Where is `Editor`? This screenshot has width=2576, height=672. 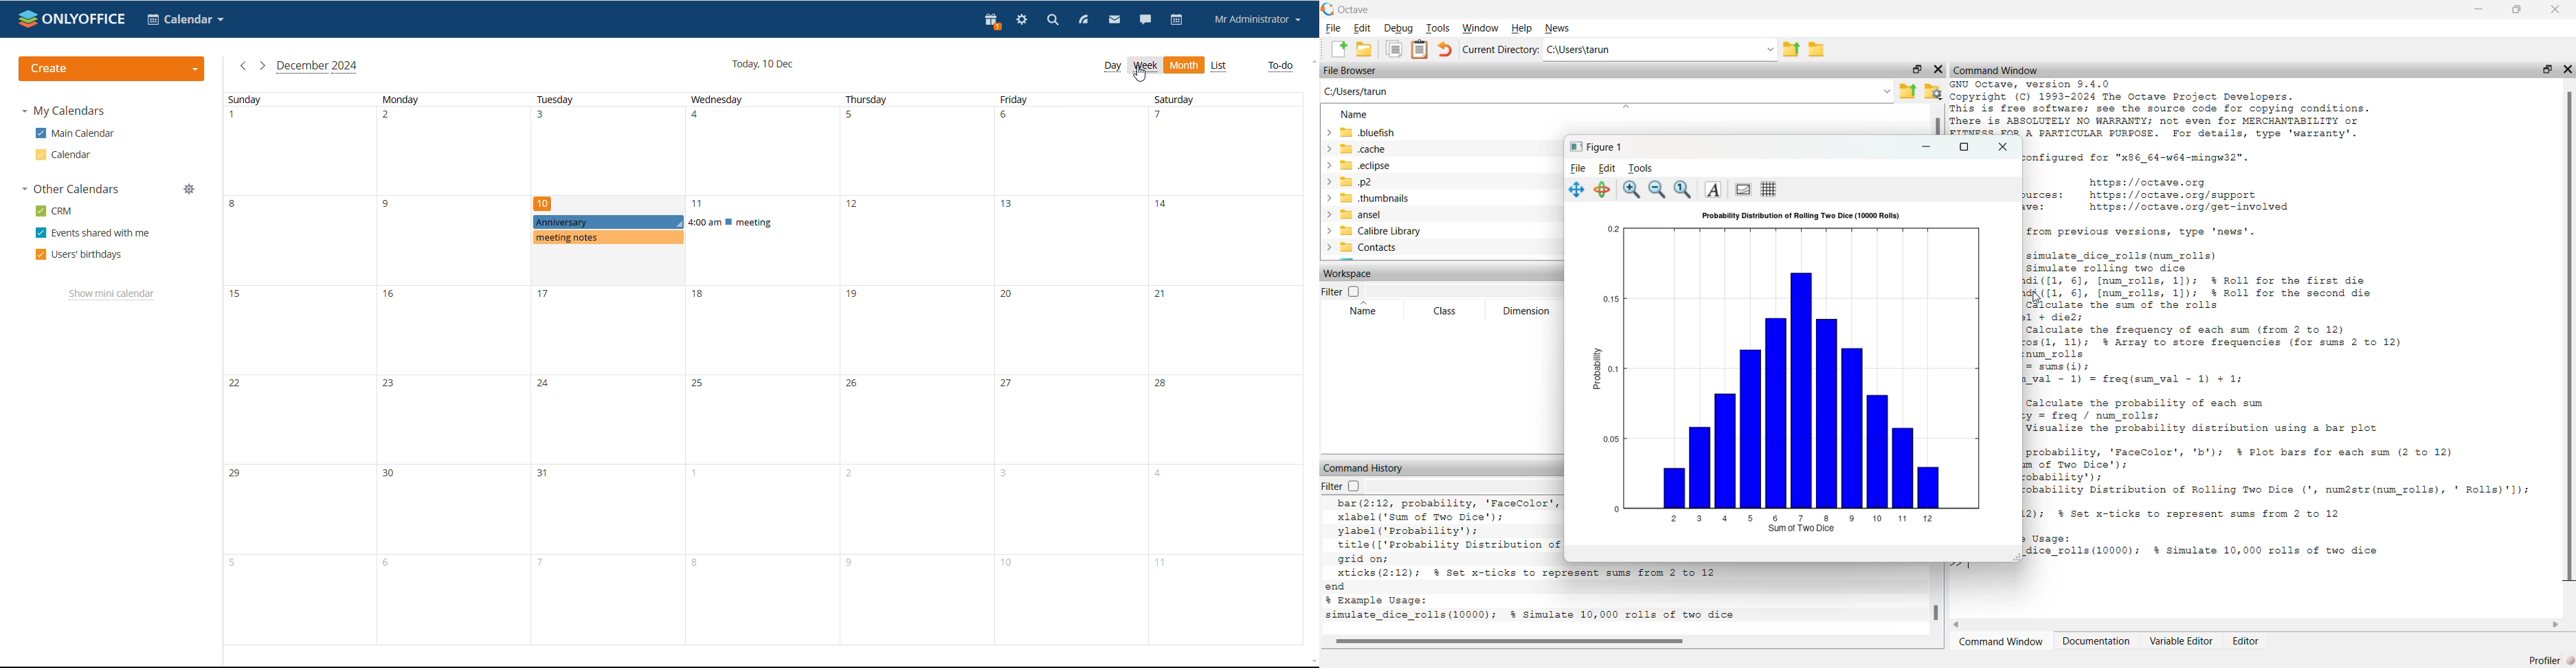 Editor is located at coordinates (2246, 640).